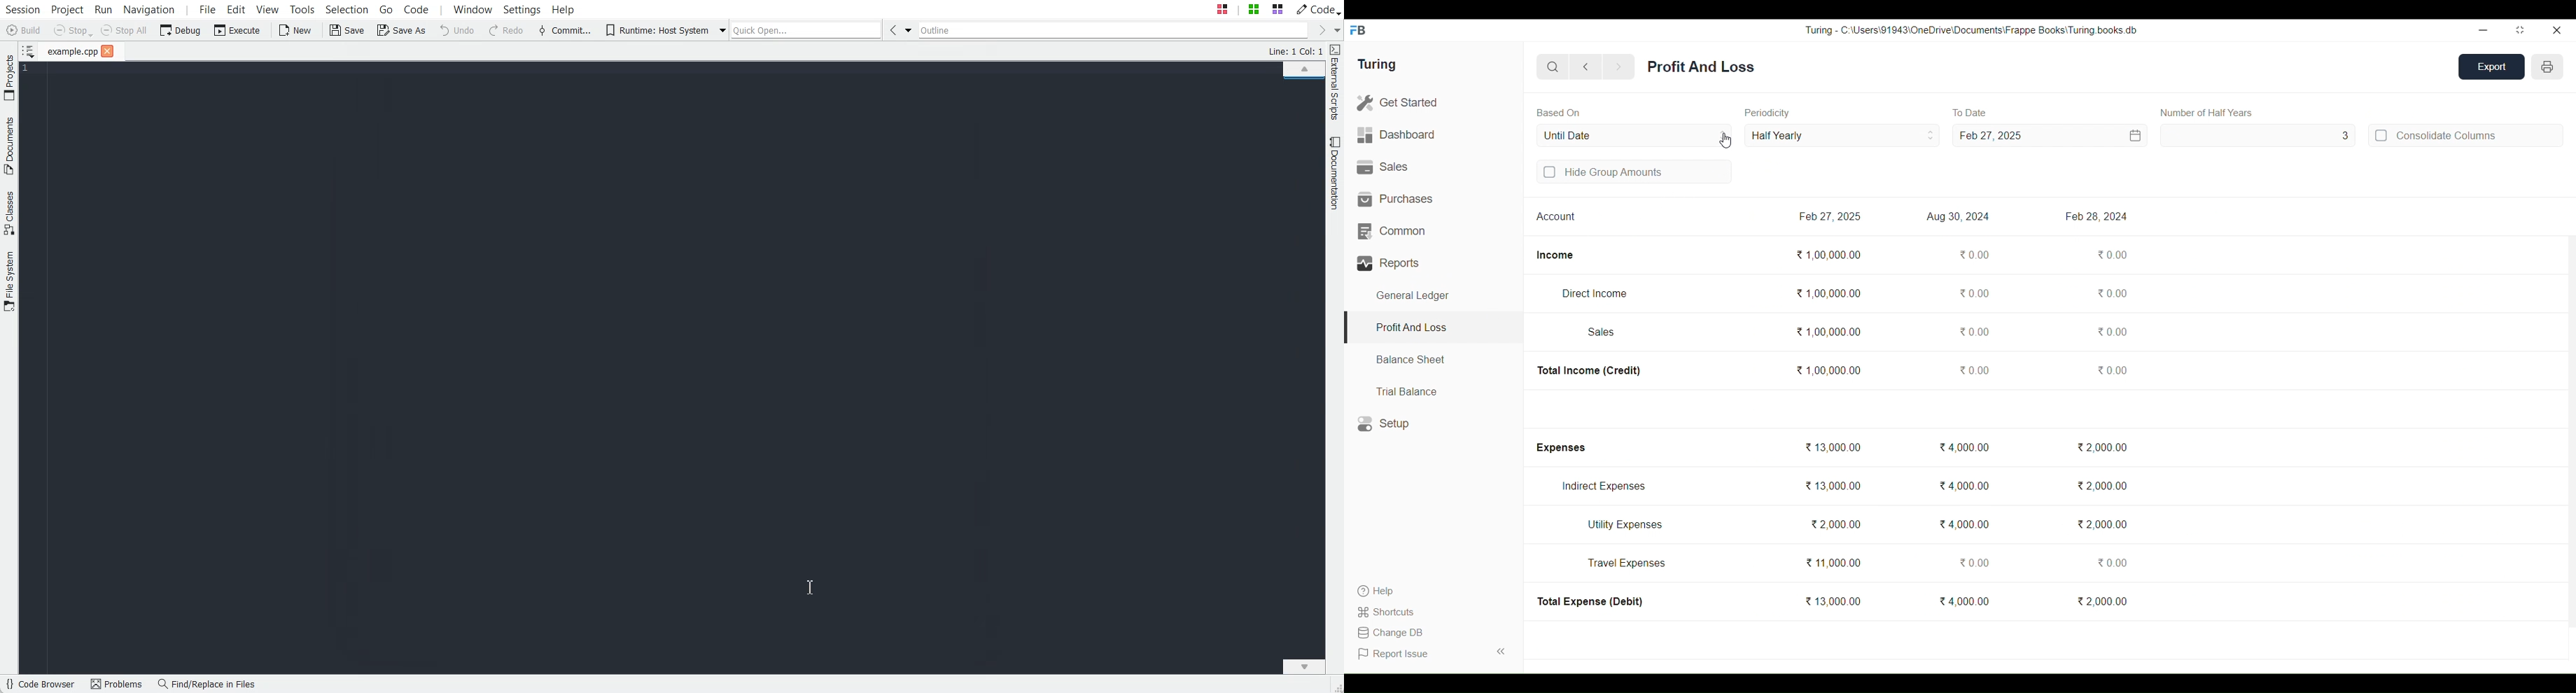  I want to click on Balance Sheet, so click(1434, 360).